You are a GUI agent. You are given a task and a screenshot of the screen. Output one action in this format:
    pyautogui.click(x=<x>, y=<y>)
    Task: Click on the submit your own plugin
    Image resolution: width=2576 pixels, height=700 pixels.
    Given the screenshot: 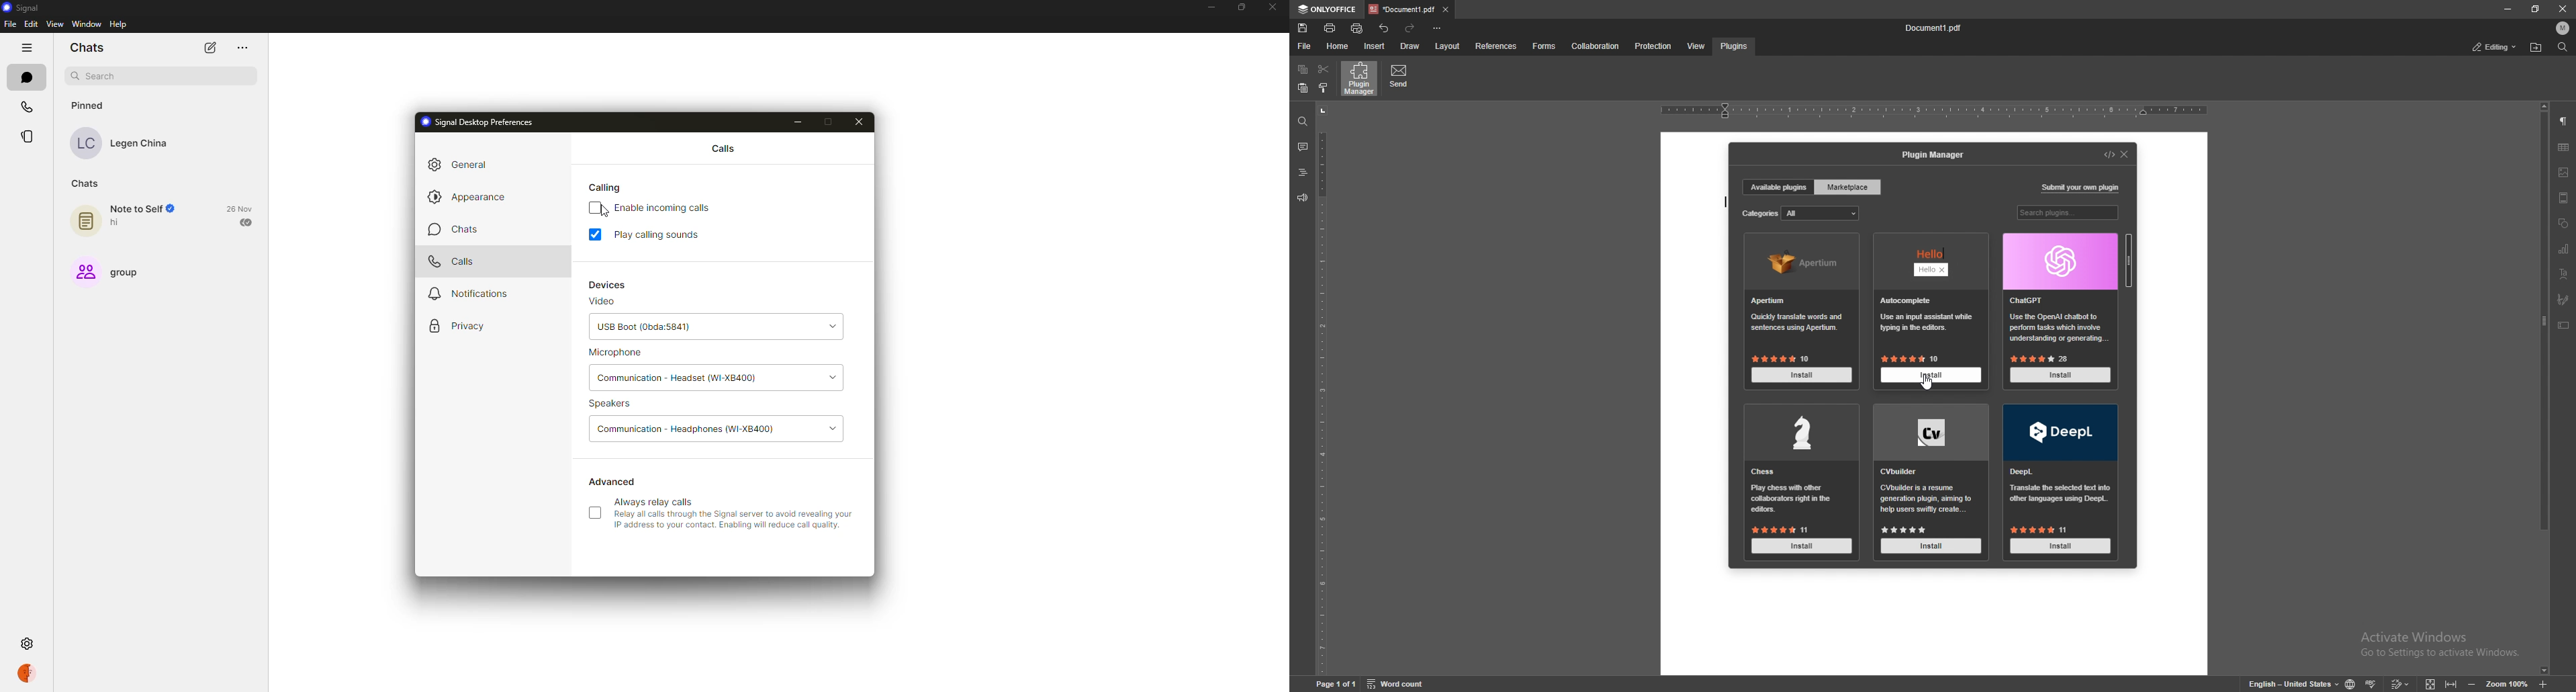 What is the action you would take?
    pyautogui.click(x=2080, y=187)
    